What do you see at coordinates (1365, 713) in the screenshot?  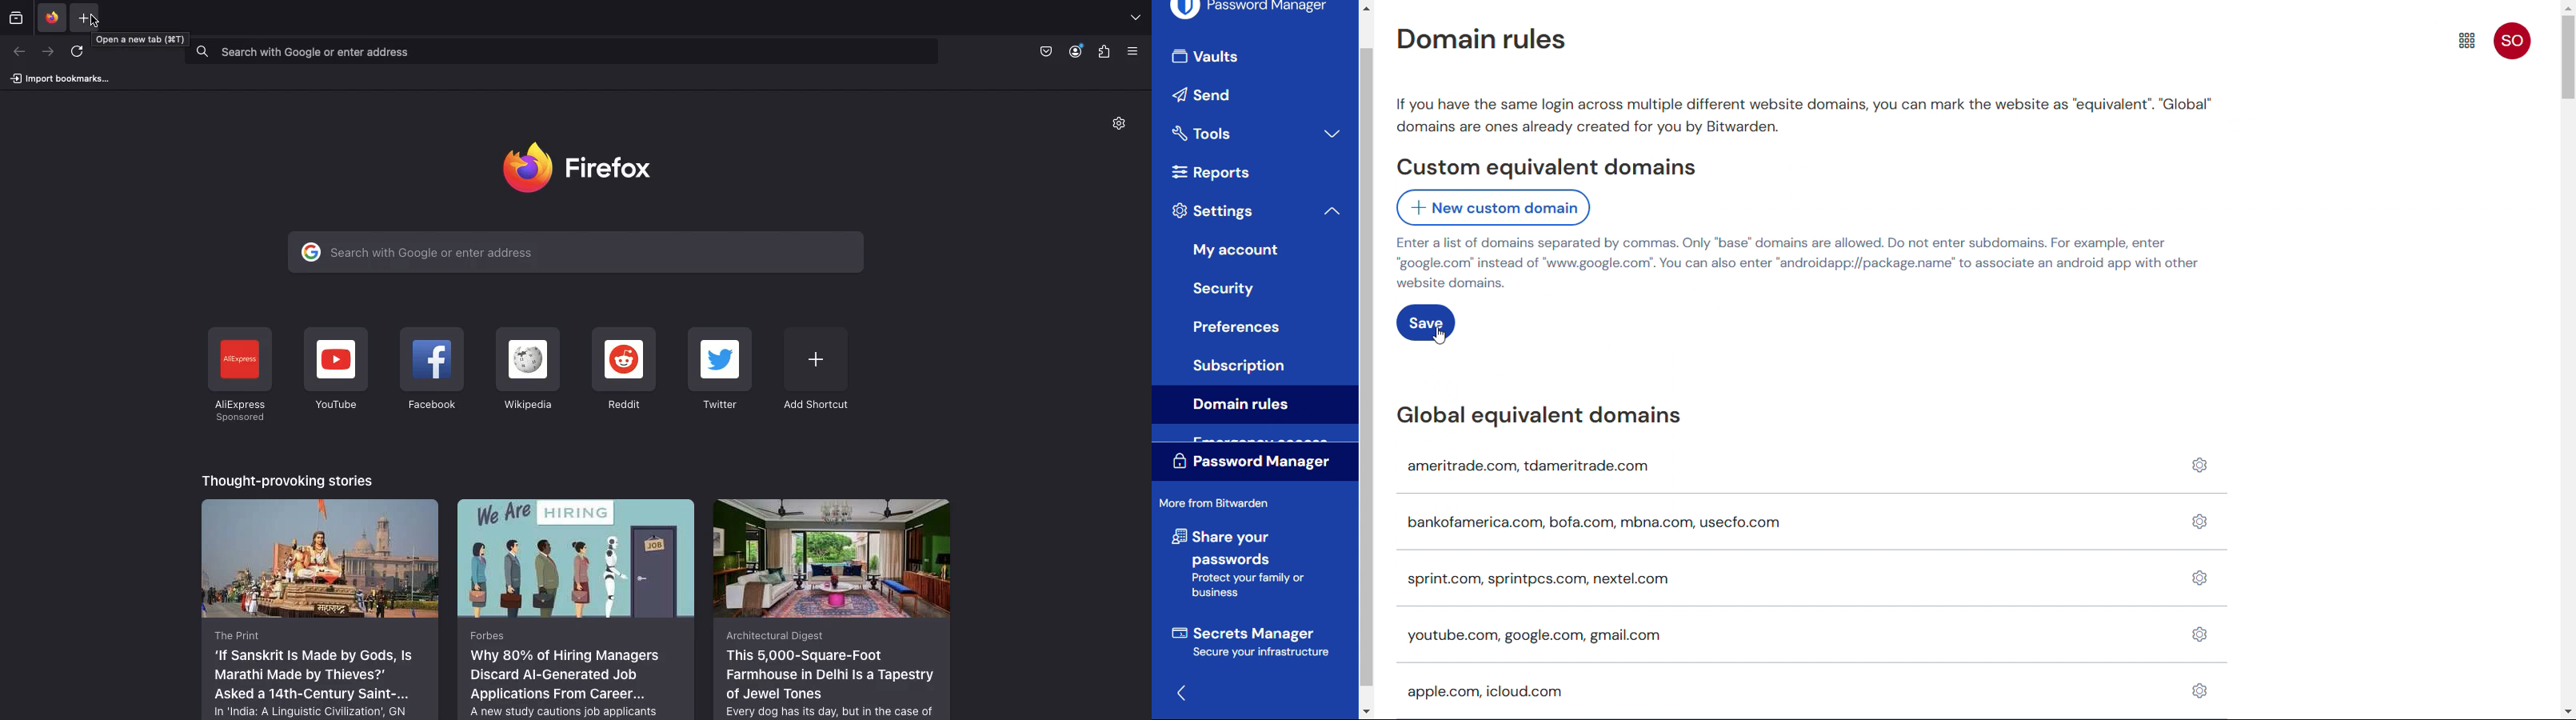 I see `scroll down` at bounding box center [1365, 713].